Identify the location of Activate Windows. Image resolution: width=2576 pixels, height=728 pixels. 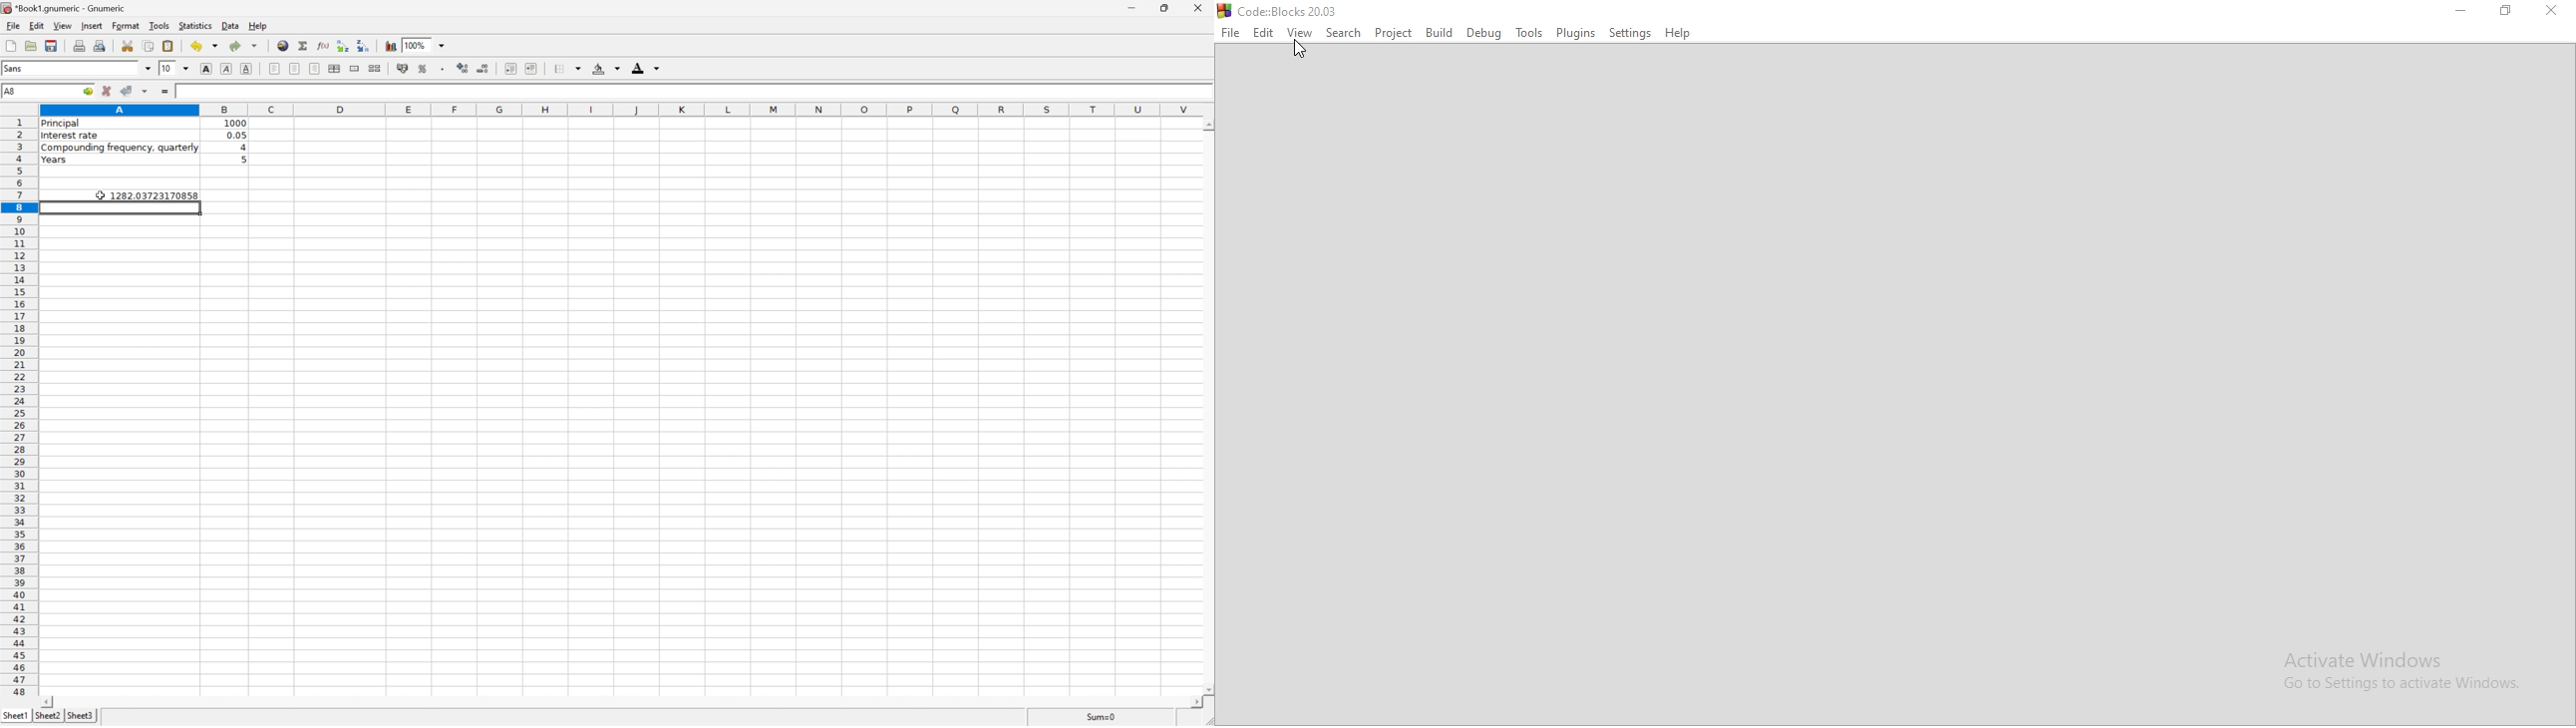
(2404, 672).